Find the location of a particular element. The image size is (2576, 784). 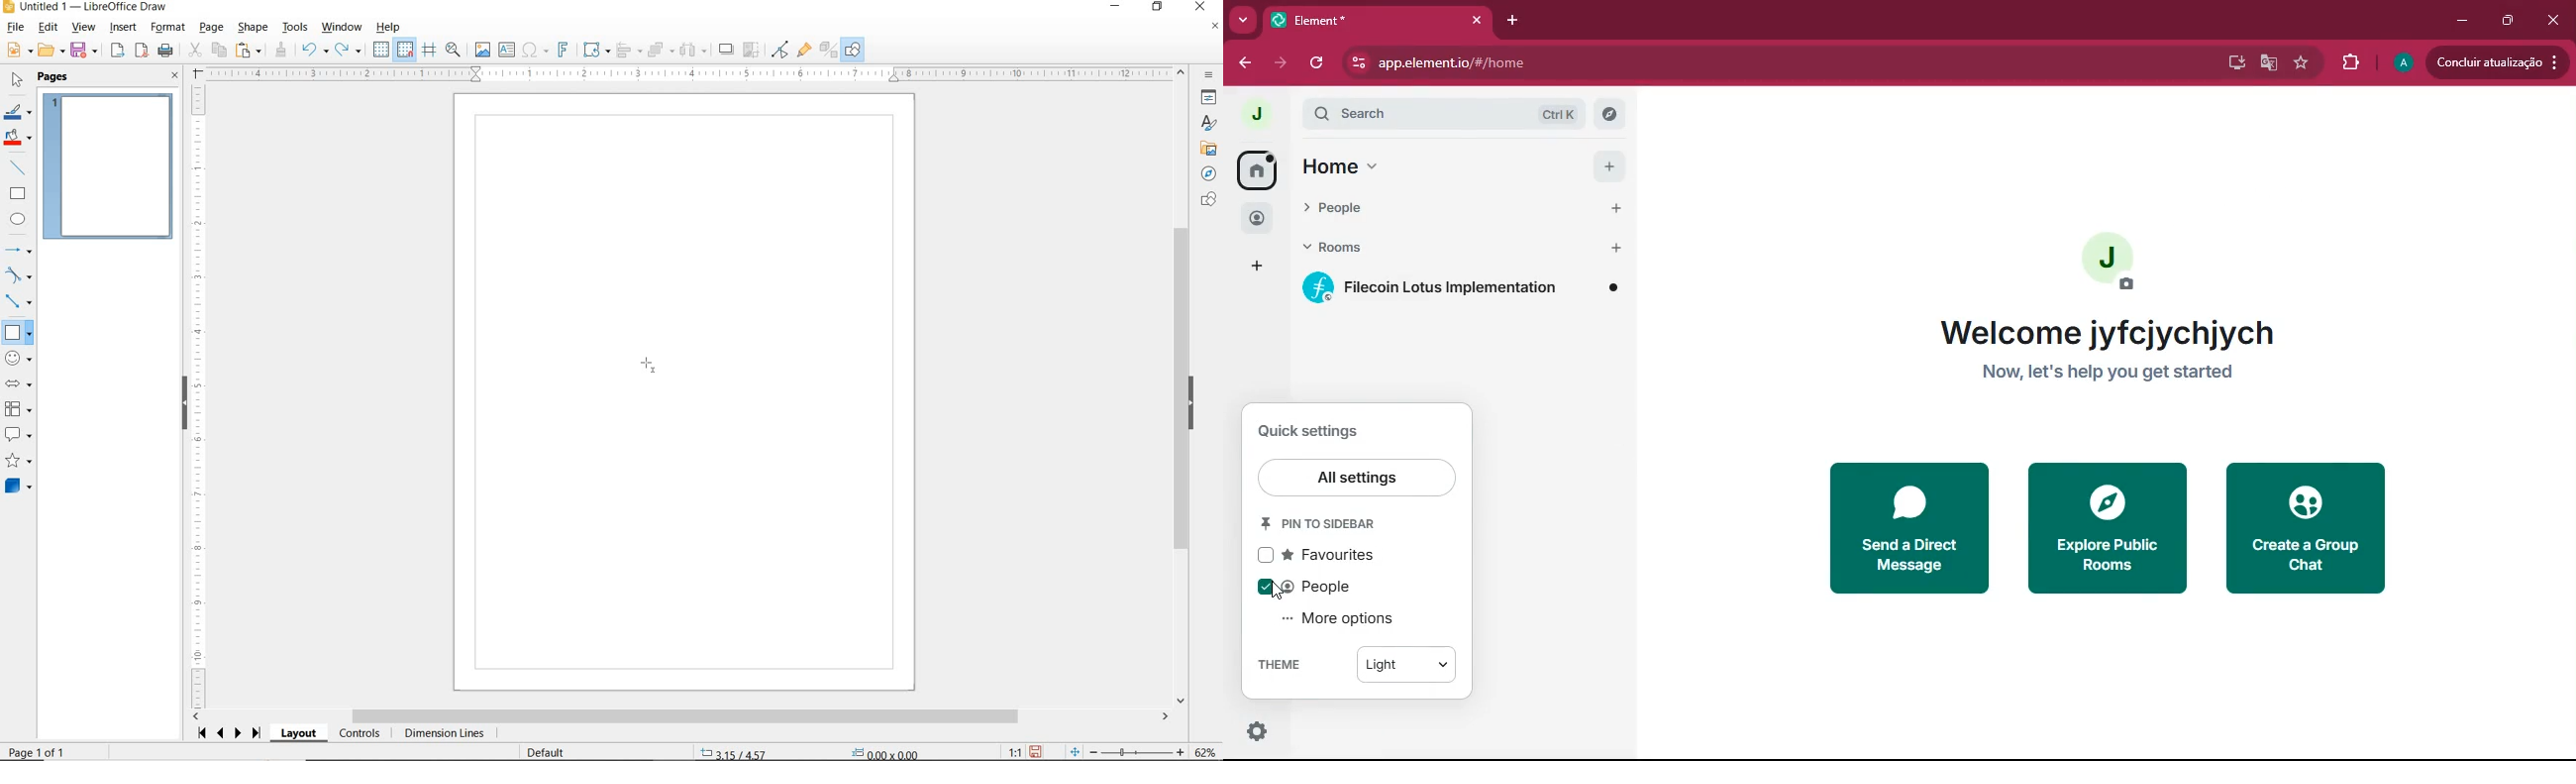

pin  is located at coordinates (1325, 525).